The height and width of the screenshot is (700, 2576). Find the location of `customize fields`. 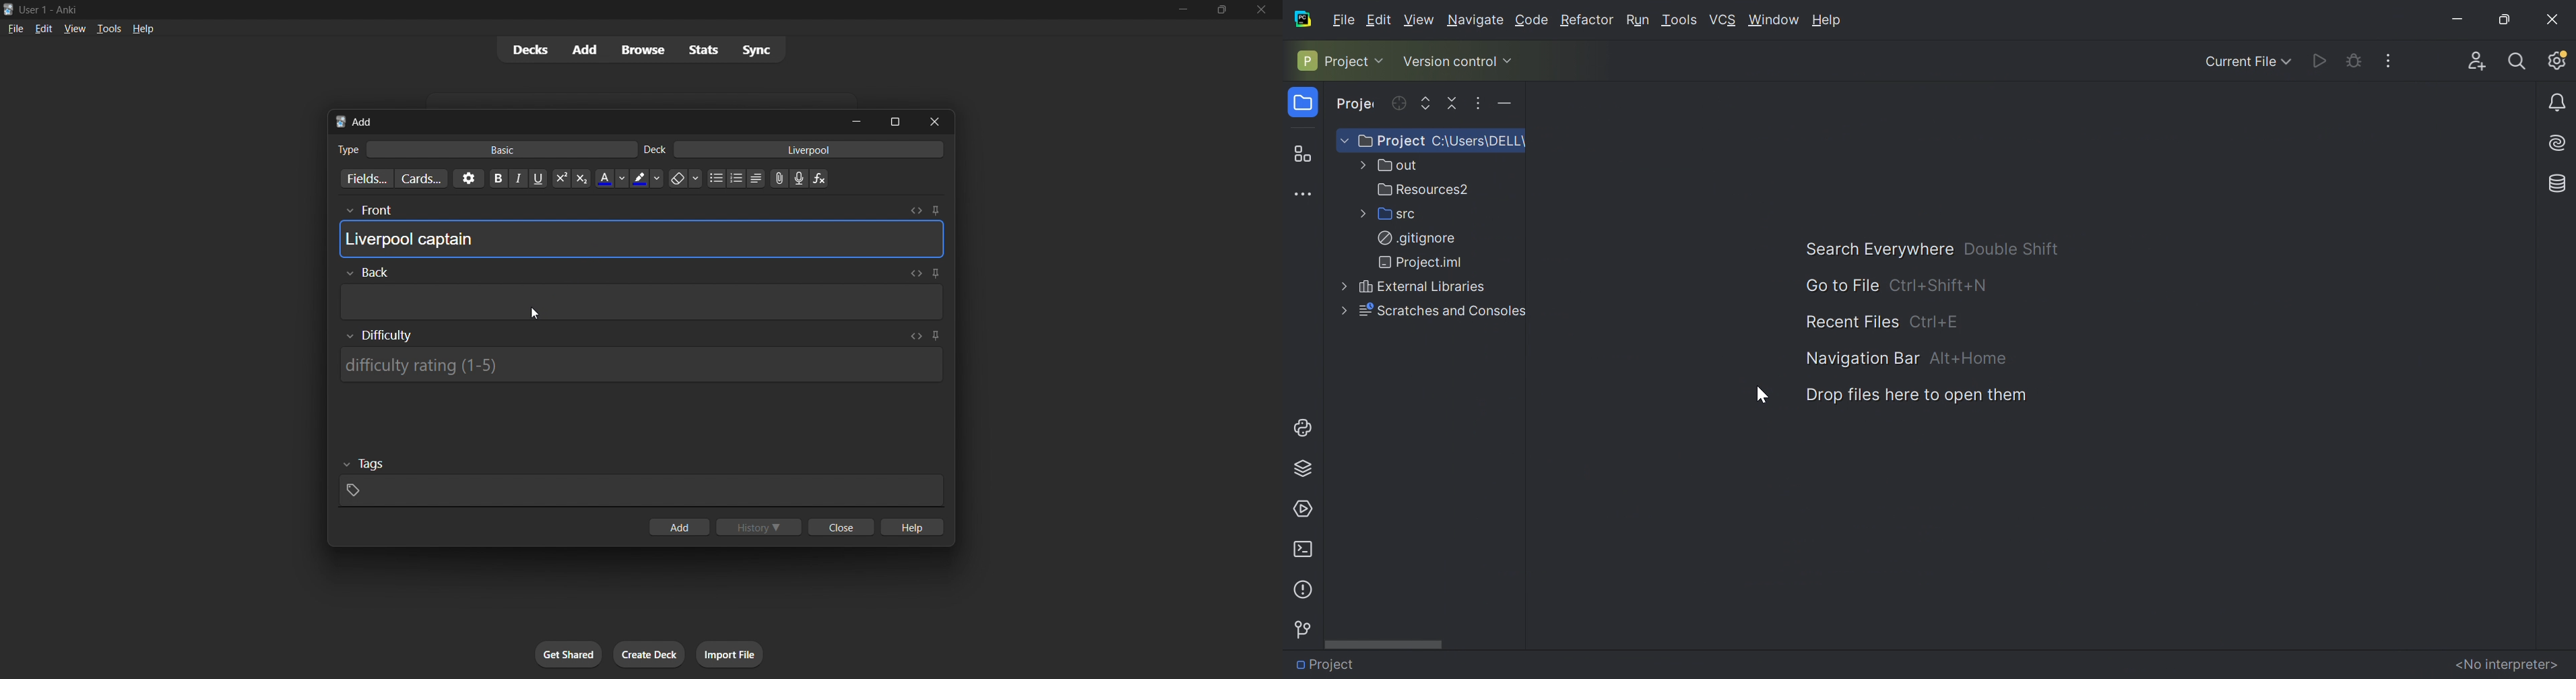

customize fields is located at coordinates (364, 178).